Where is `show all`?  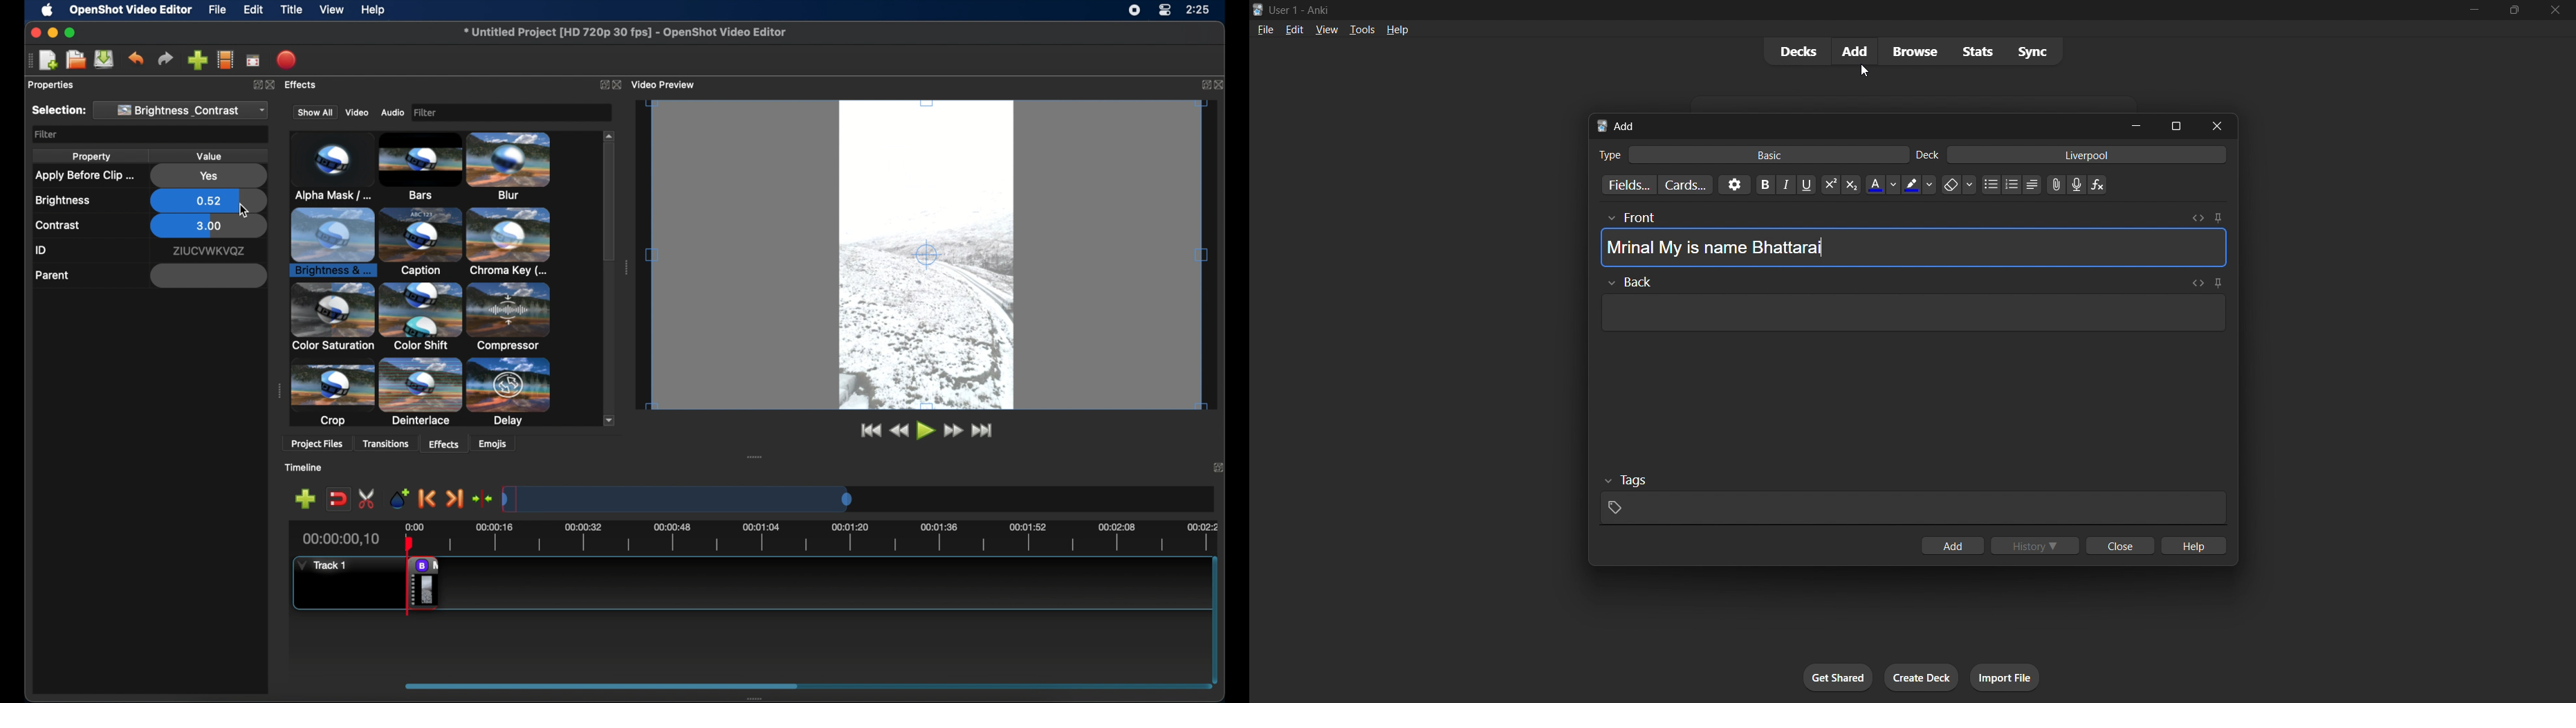
show all is located at coordinates (313, 113).